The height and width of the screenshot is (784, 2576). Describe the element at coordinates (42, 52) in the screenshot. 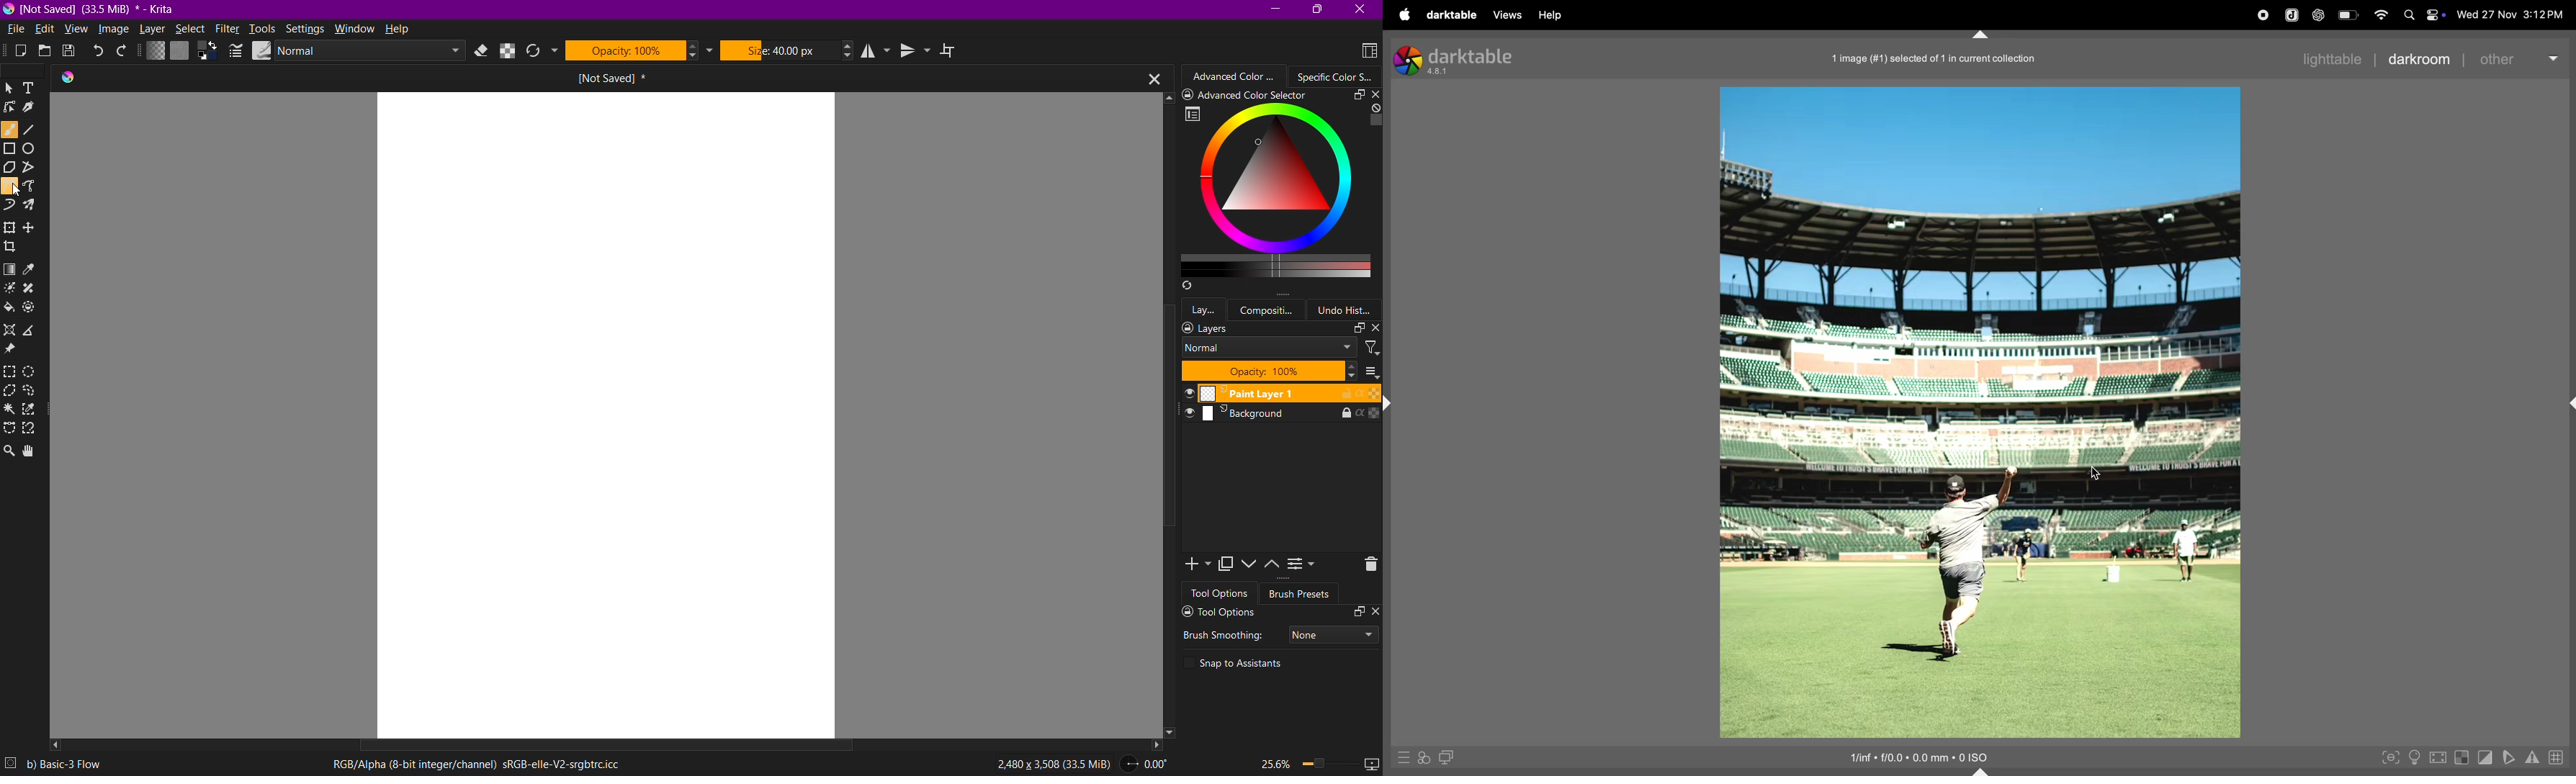

I see `Open` at that location.